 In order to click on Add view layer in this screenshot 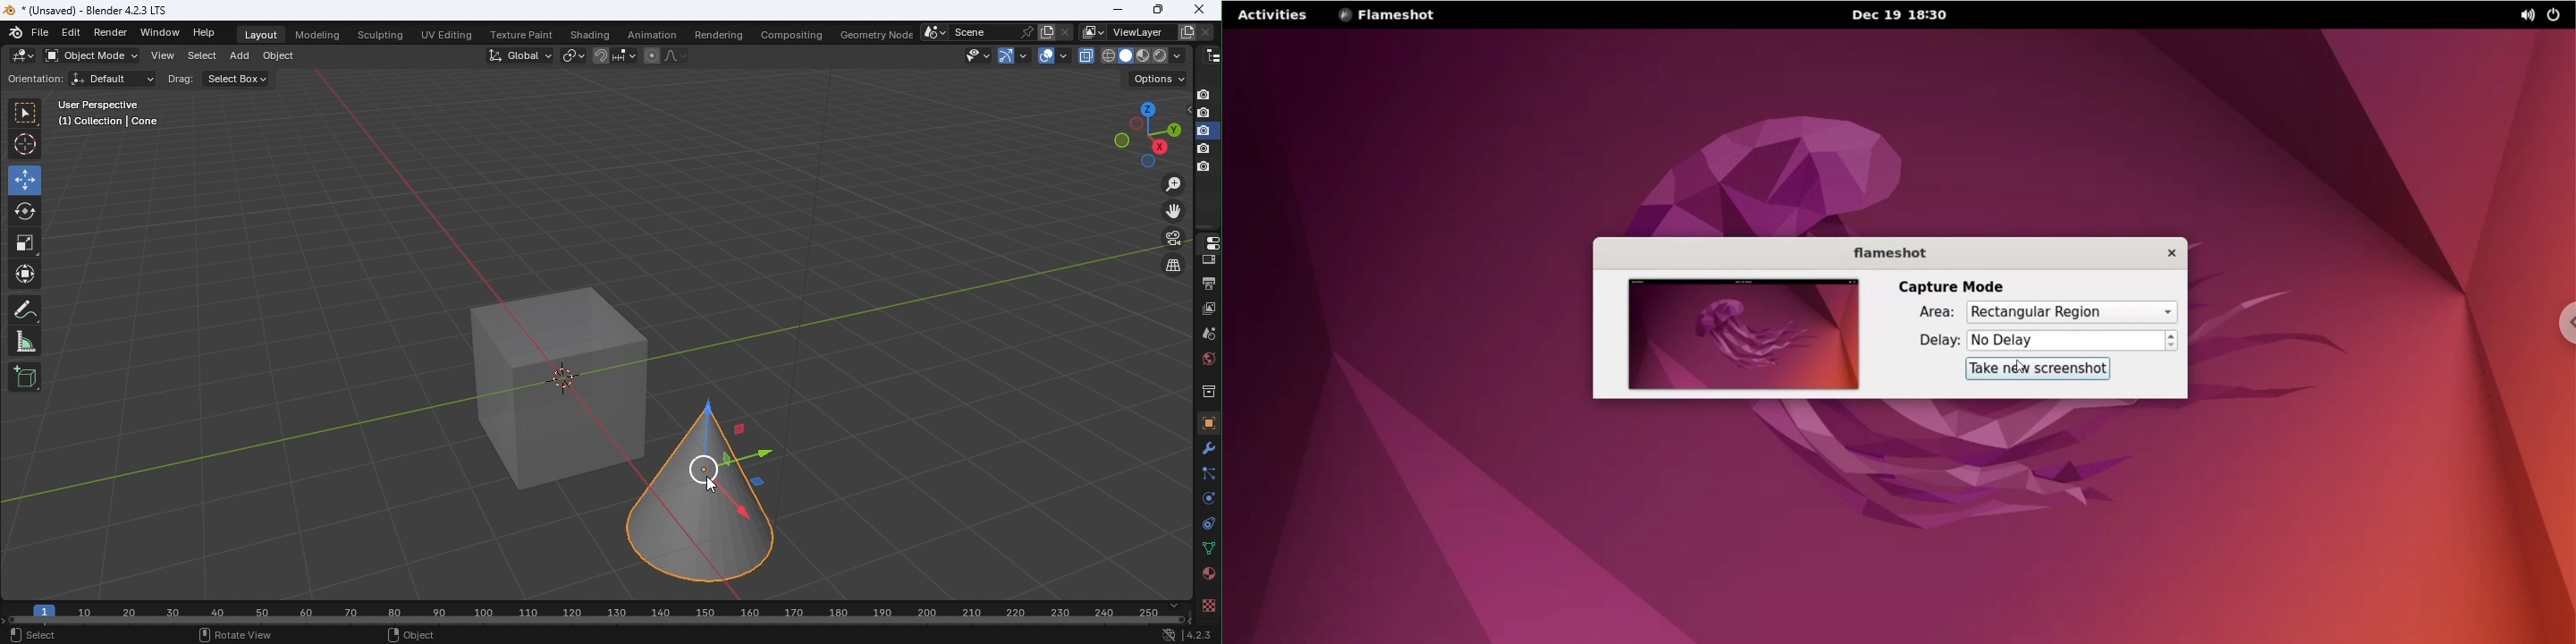, I will do `click(1187, 30)`.